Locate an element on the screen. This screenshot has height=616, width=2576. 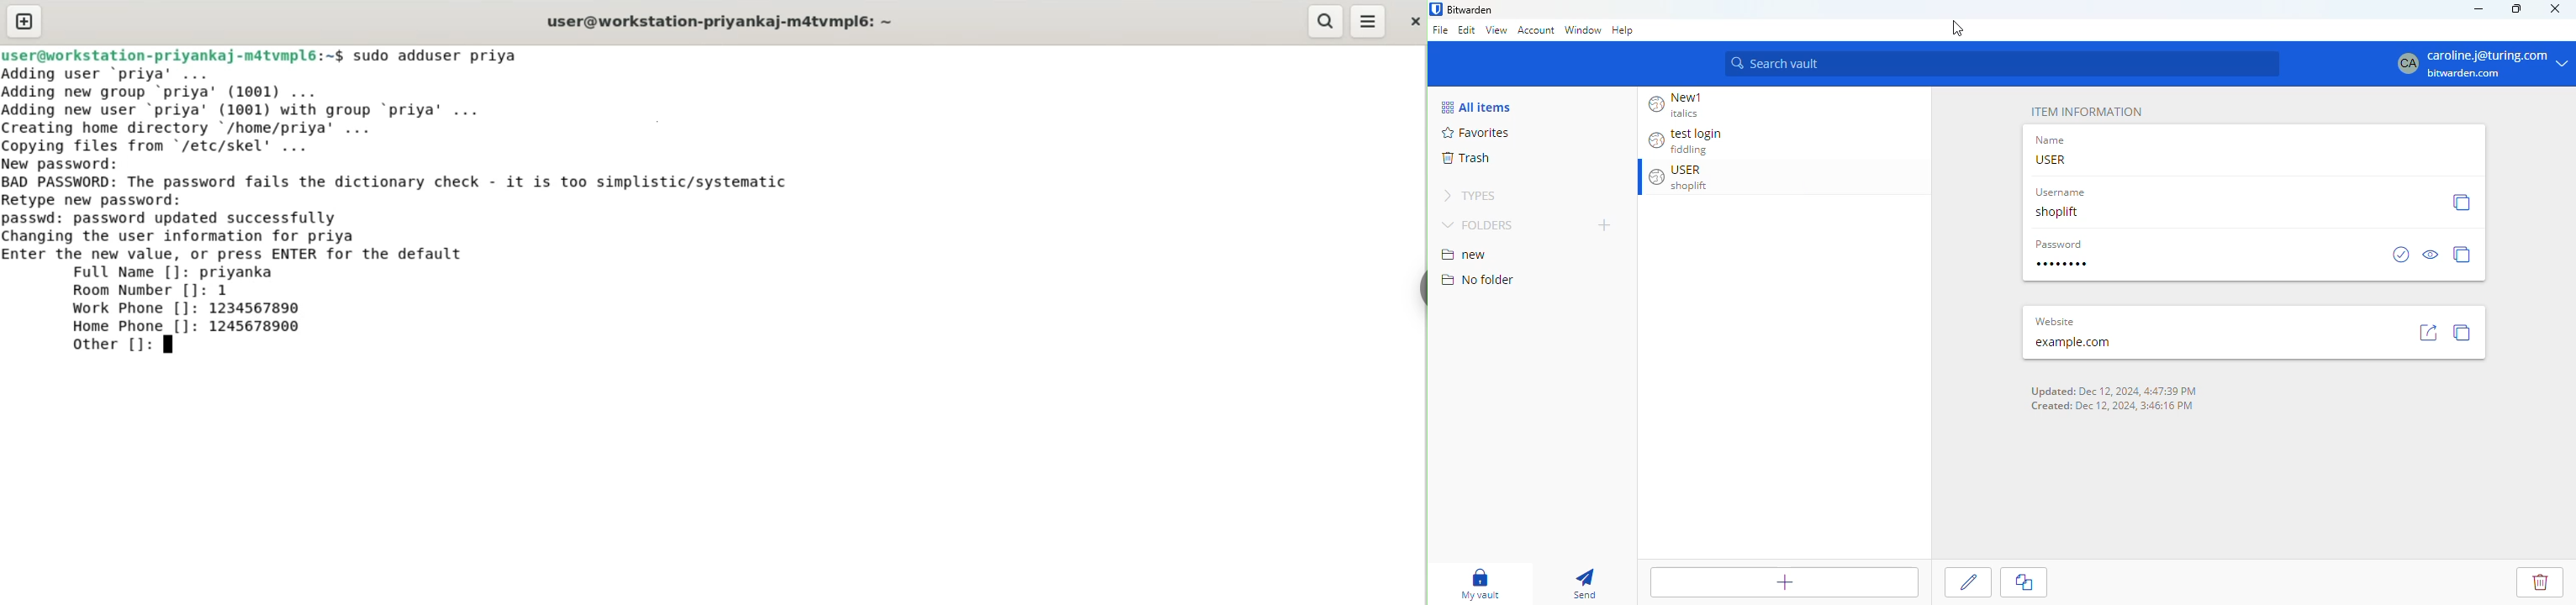
trash is located at coordinates (1465, 157).